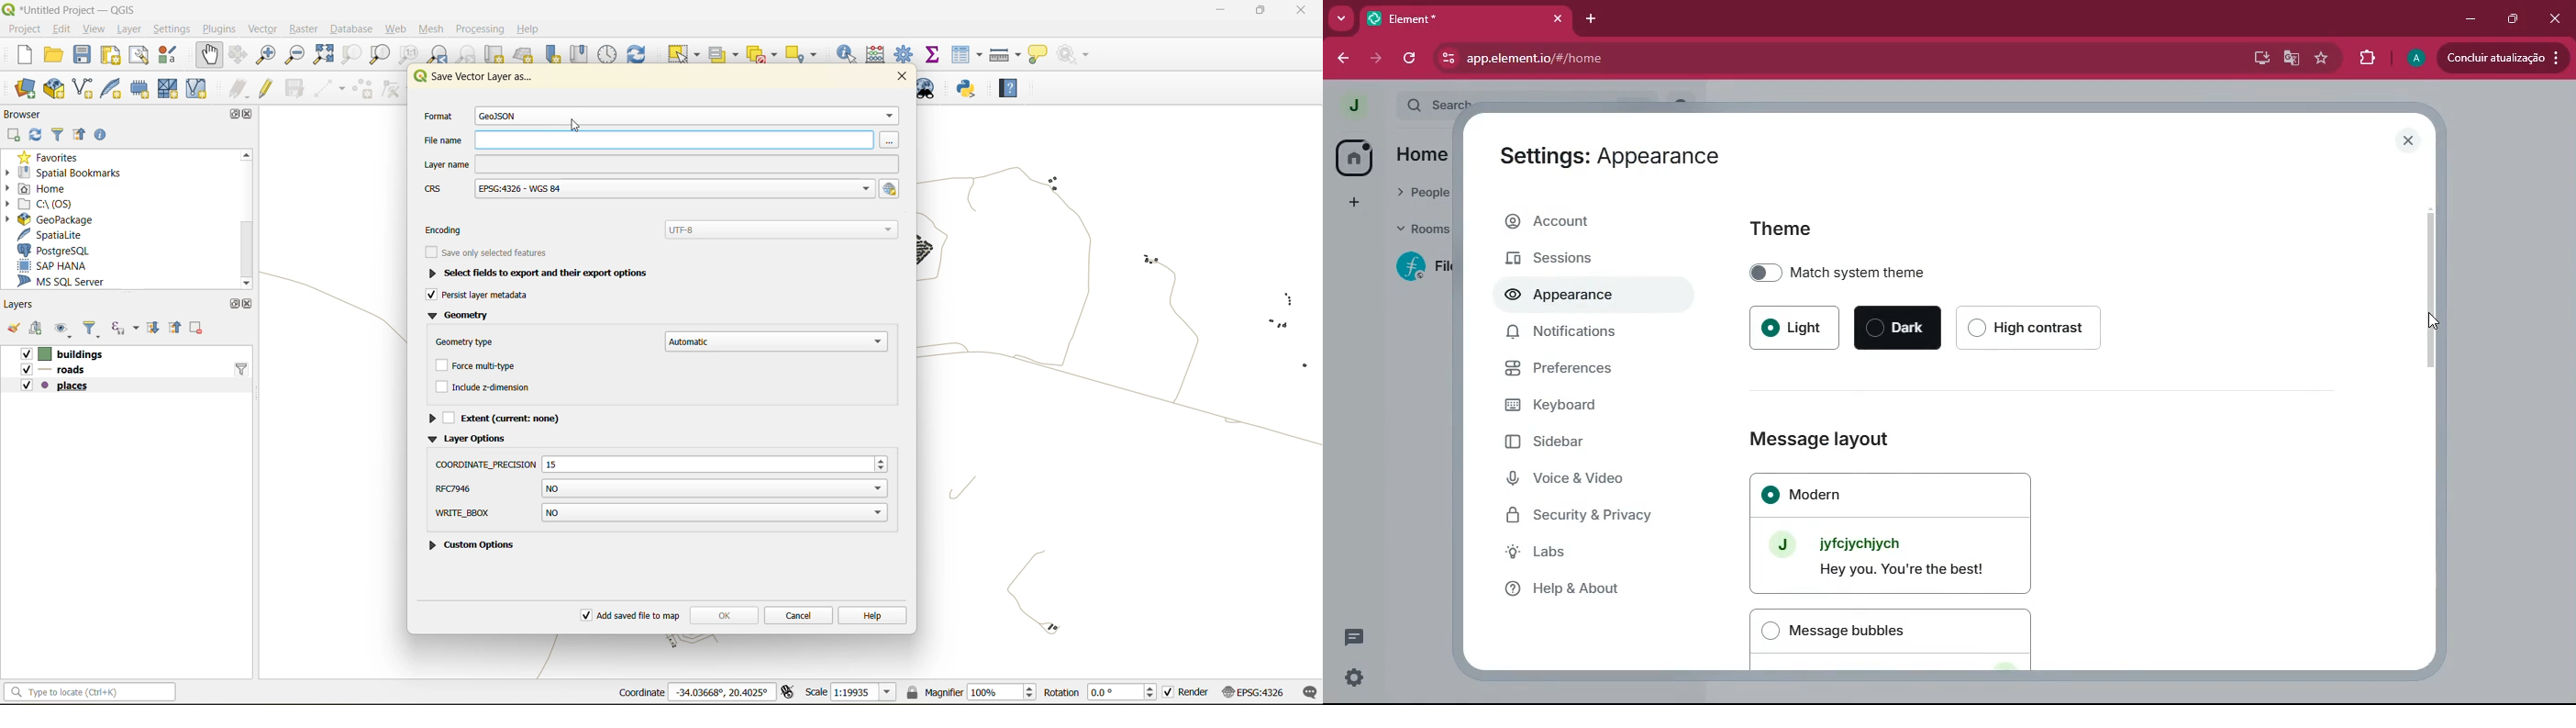 The image size is (2576, 728). I want to click on coordinates, so click(696, 692).